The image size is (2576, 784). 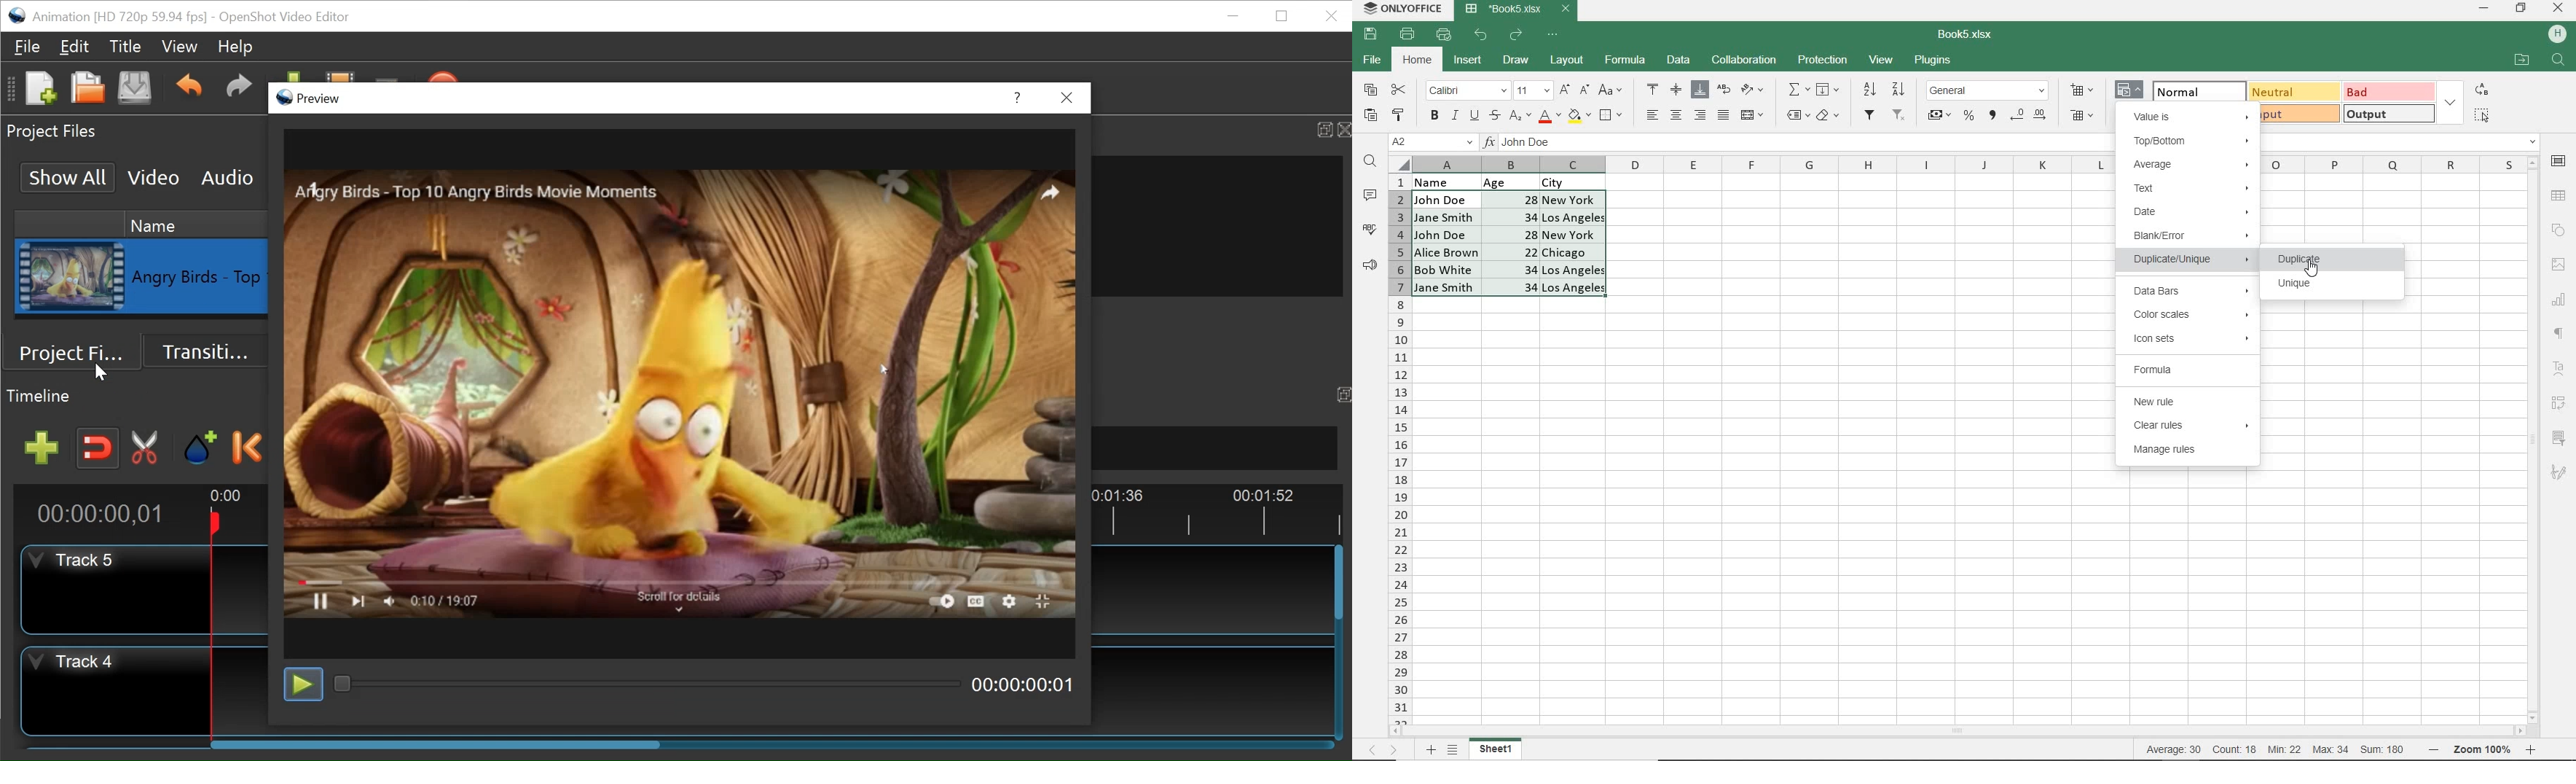 What do you see at coordinates (1517, 34) in the screenshot?
I see `REDO` at bounding box center [1517, 34].